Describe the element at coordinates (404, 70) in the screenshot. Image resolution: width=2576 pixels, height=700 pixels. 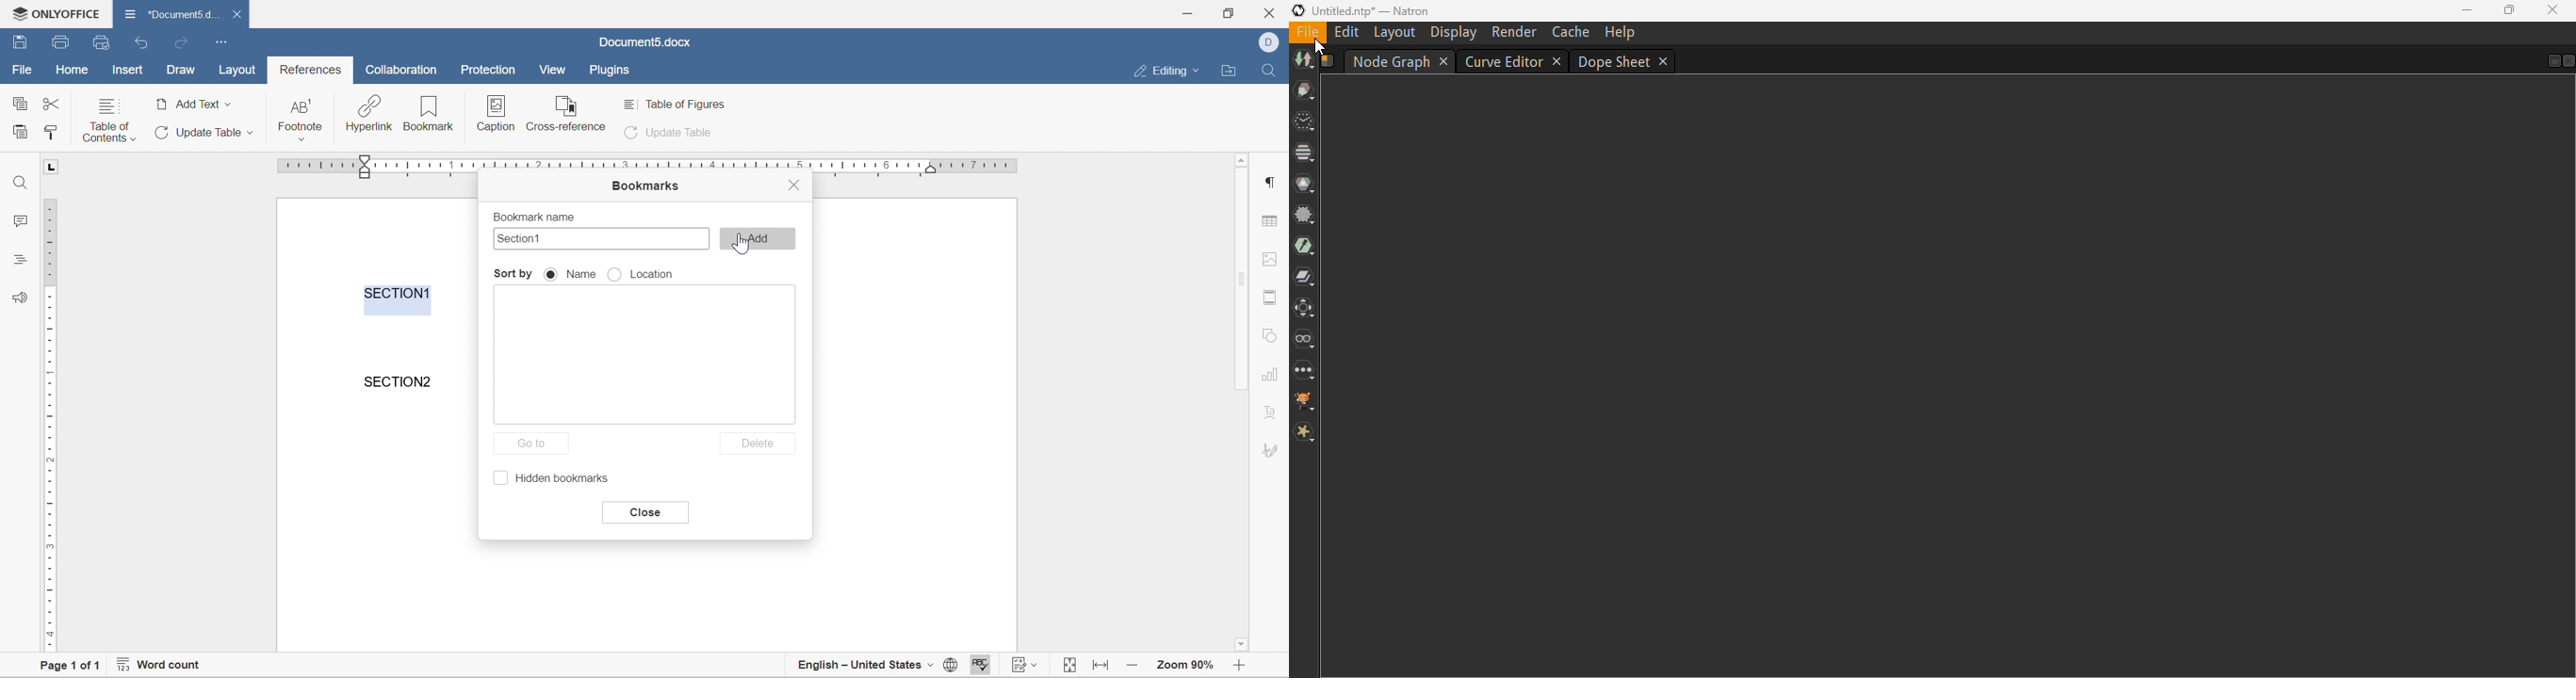
I see `collaboration` at that location.